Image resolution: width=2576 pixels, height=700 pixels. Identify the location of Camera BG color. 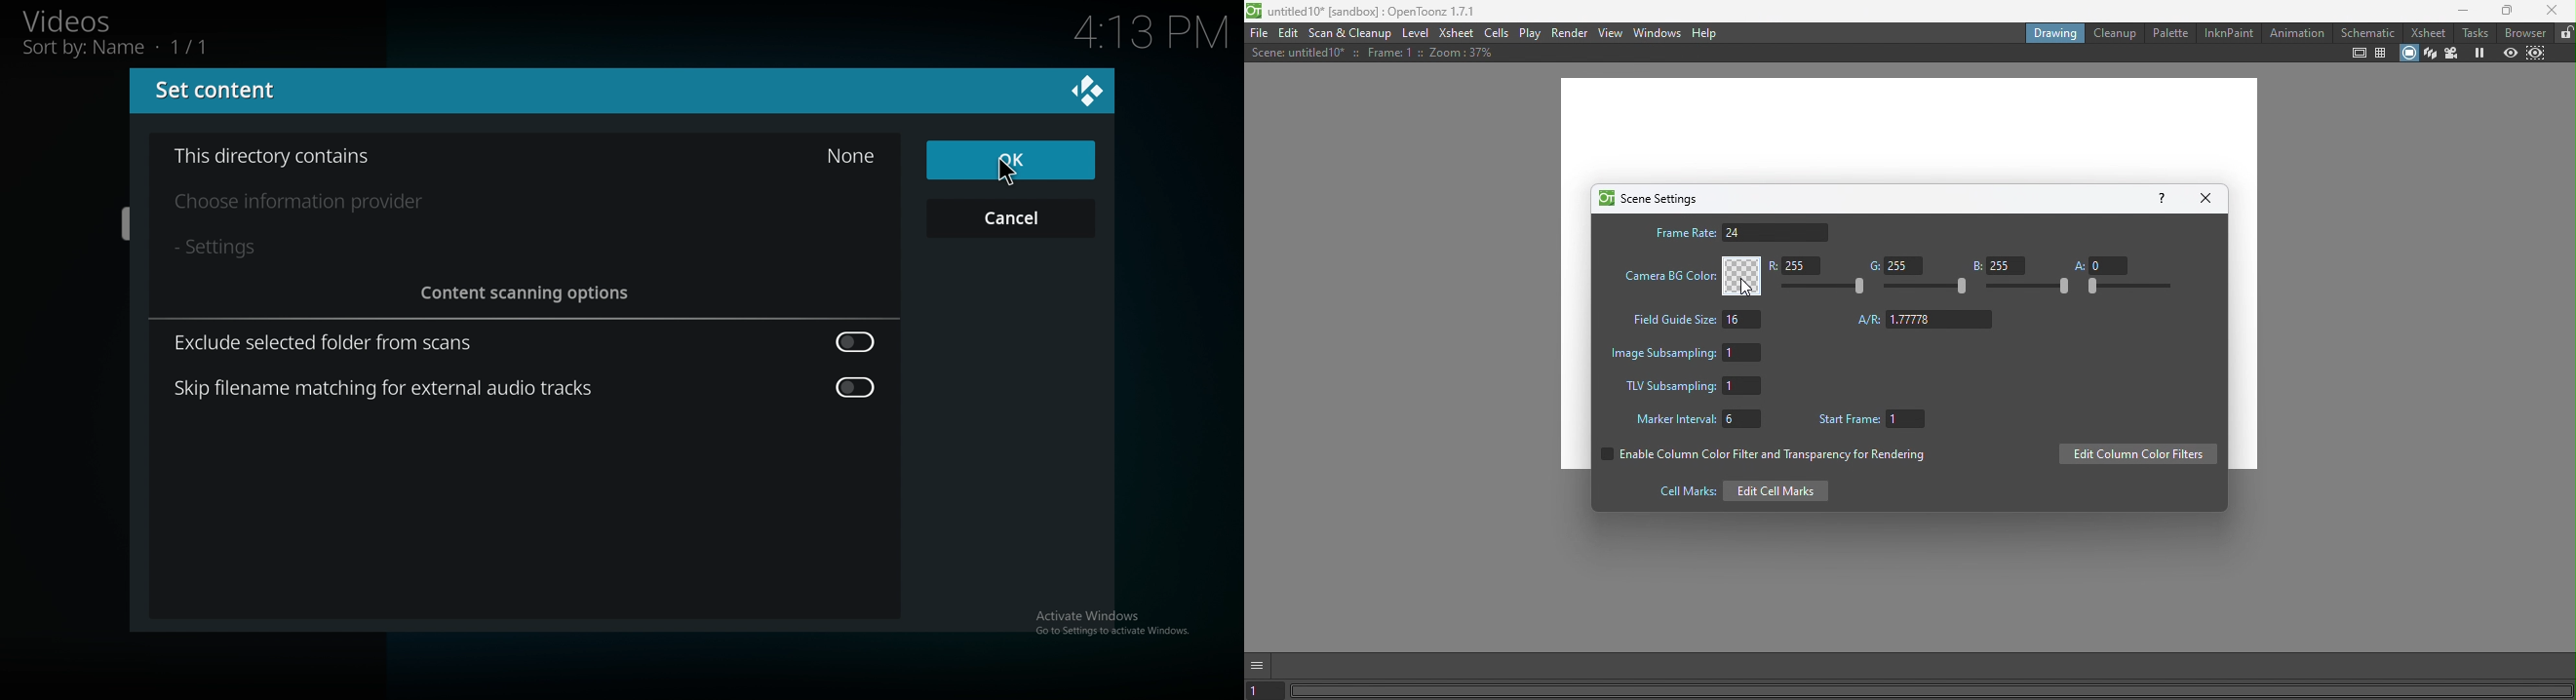
(1690, 276).